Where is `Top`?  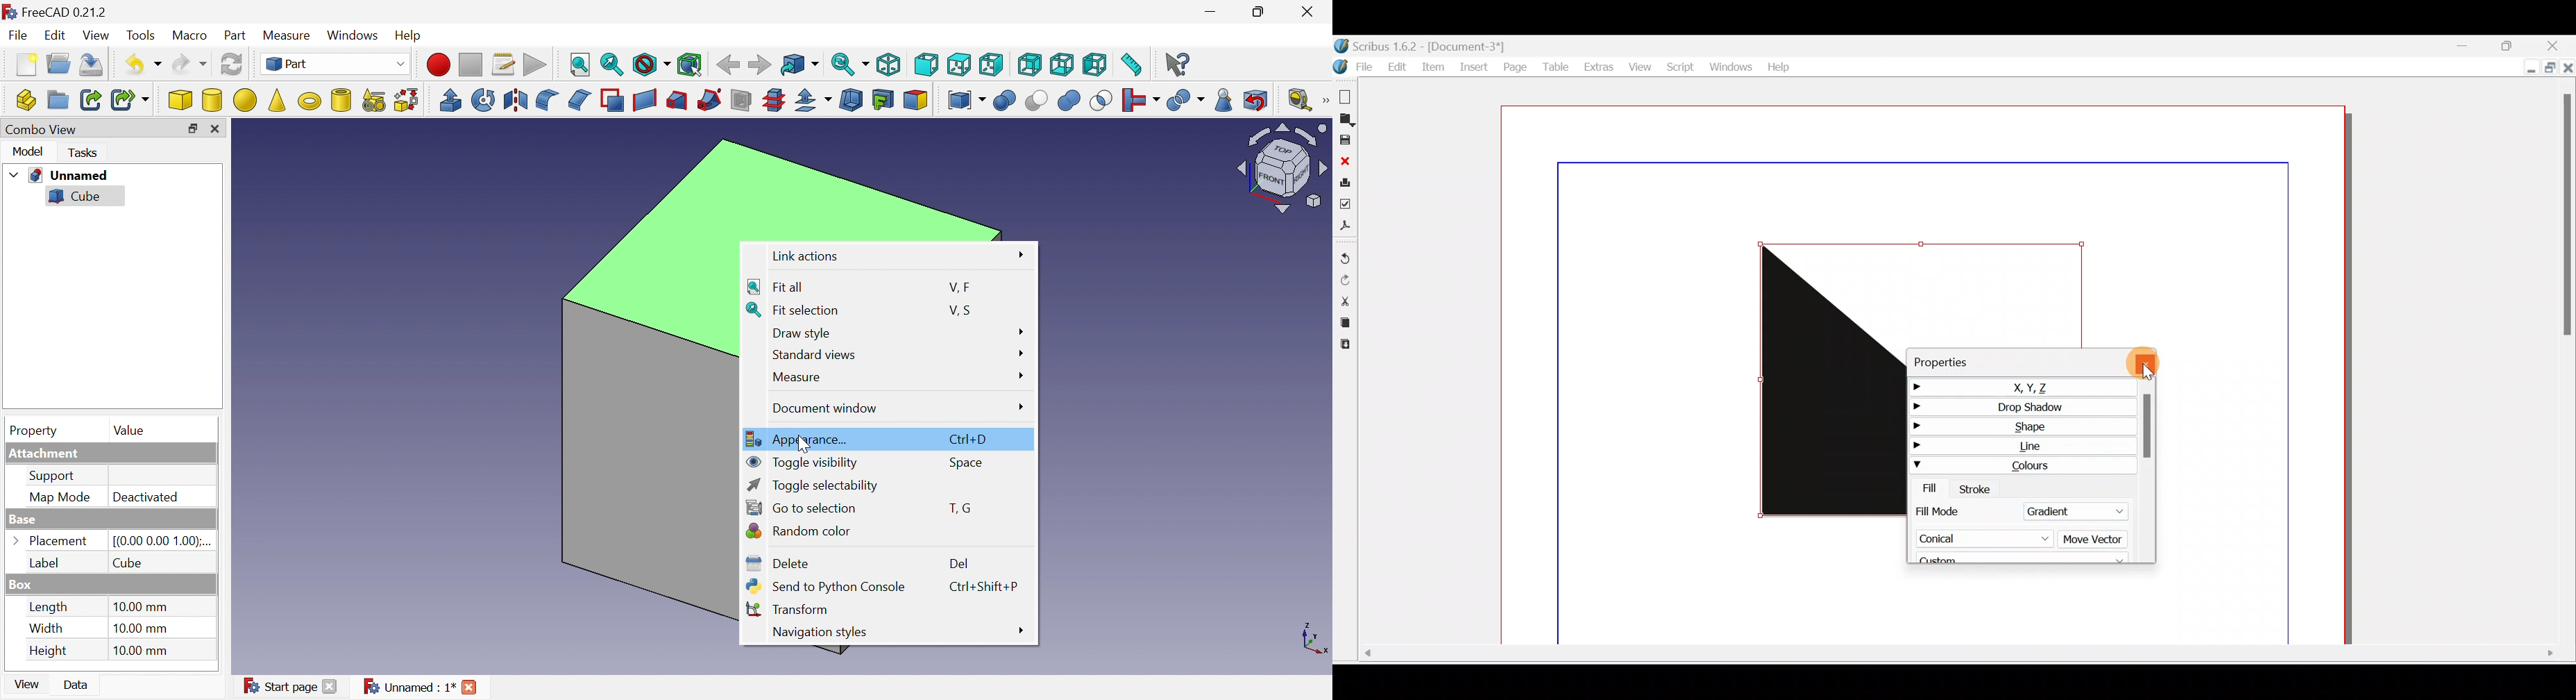 Top is located at coordinates (958, 64).